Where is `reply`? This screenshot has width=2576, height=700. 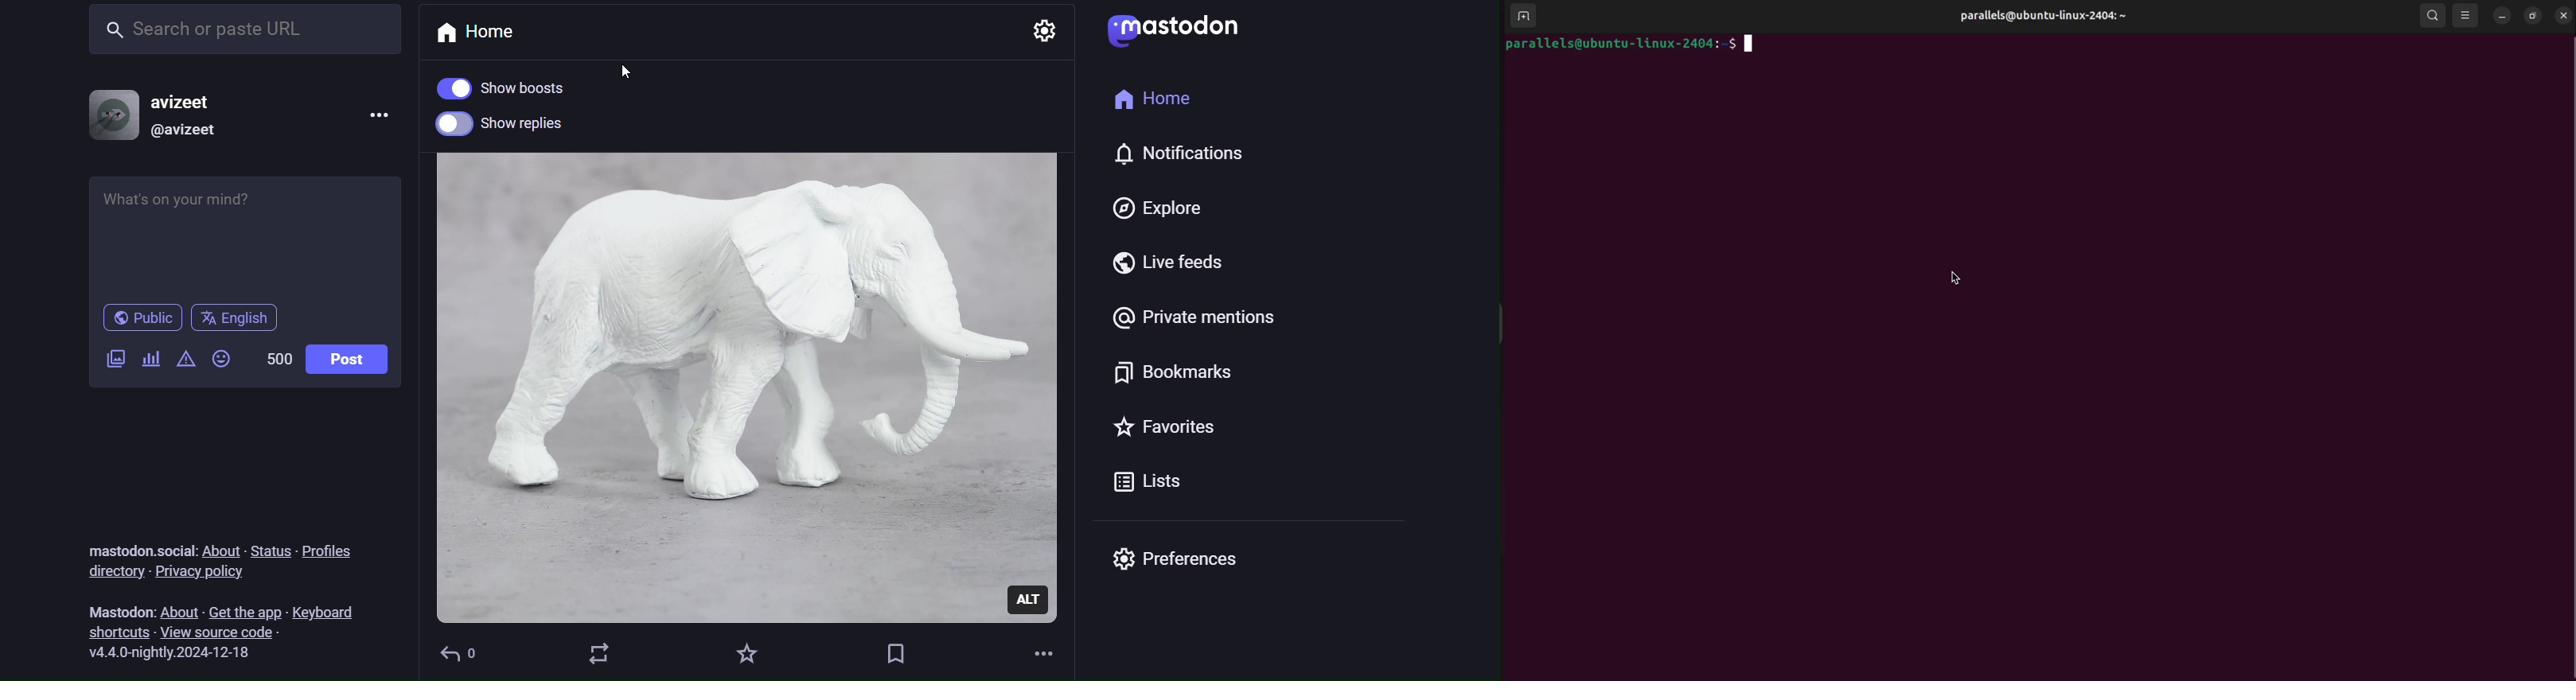
reply is located at coordinates (462, 656).